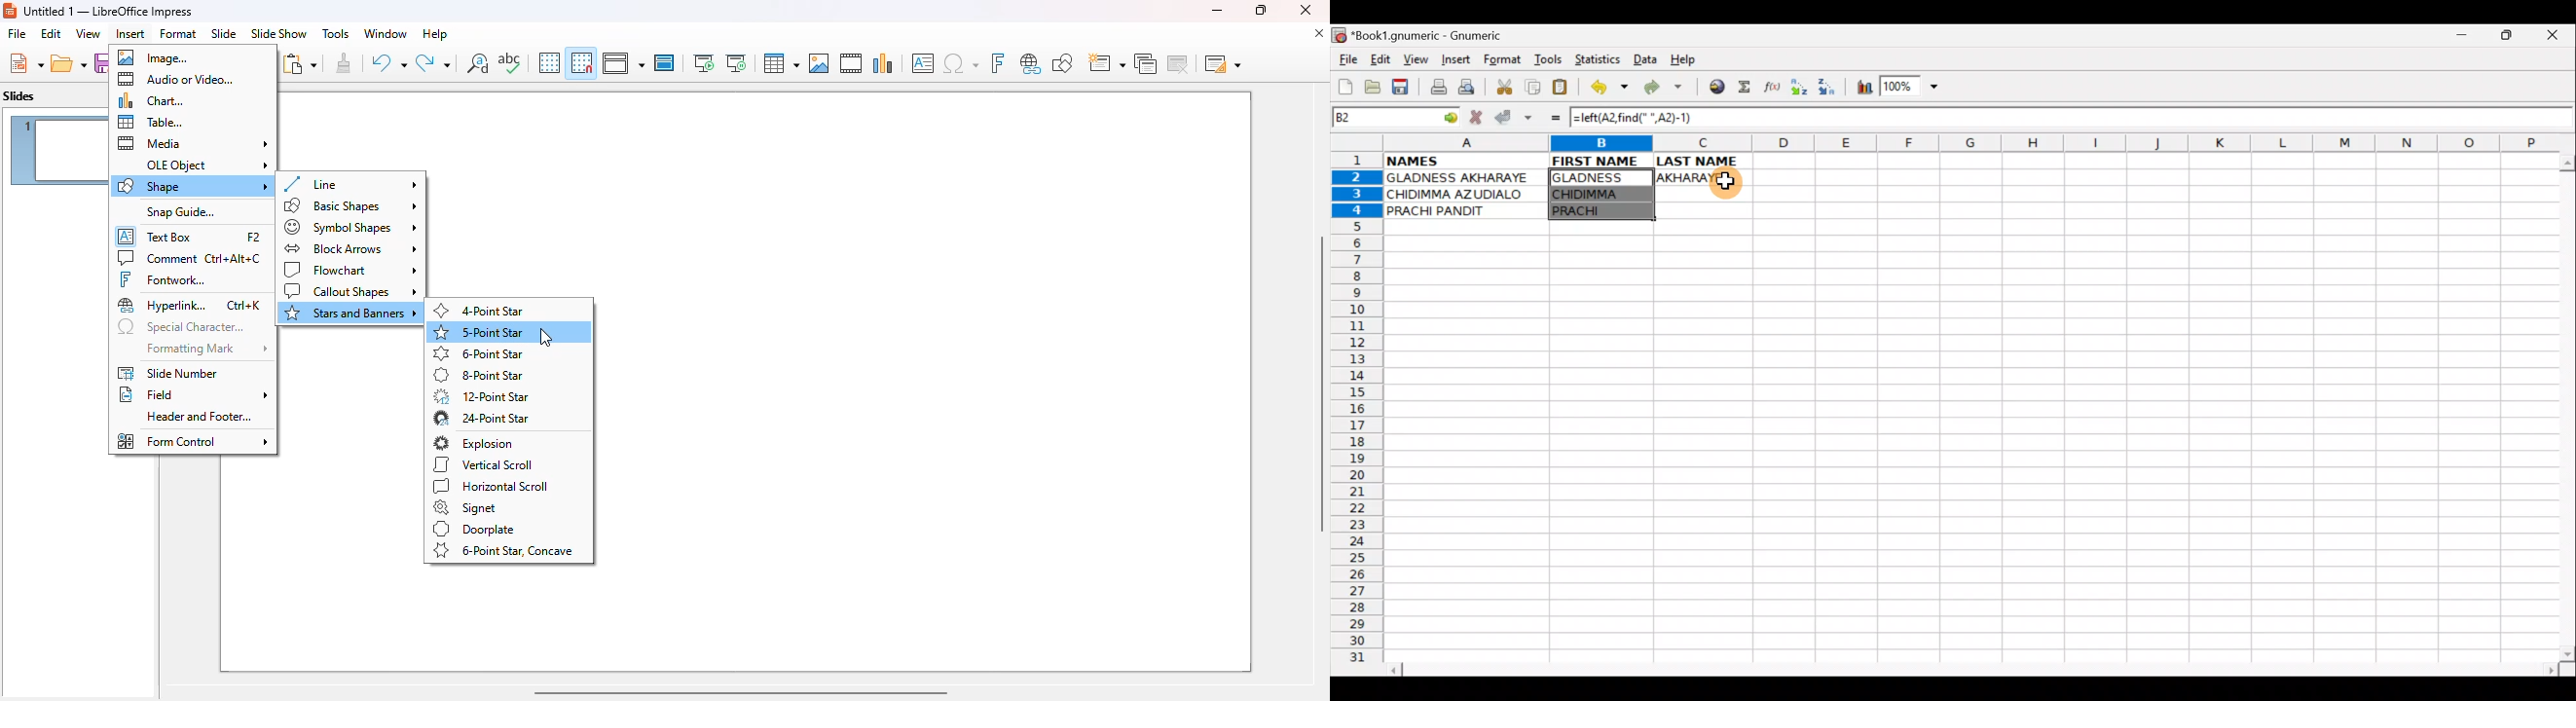  What do you see at coordinates (1728, 180) in the screenshot?
I see `Cursor on cell C2` at bounding box center [1728, 180].